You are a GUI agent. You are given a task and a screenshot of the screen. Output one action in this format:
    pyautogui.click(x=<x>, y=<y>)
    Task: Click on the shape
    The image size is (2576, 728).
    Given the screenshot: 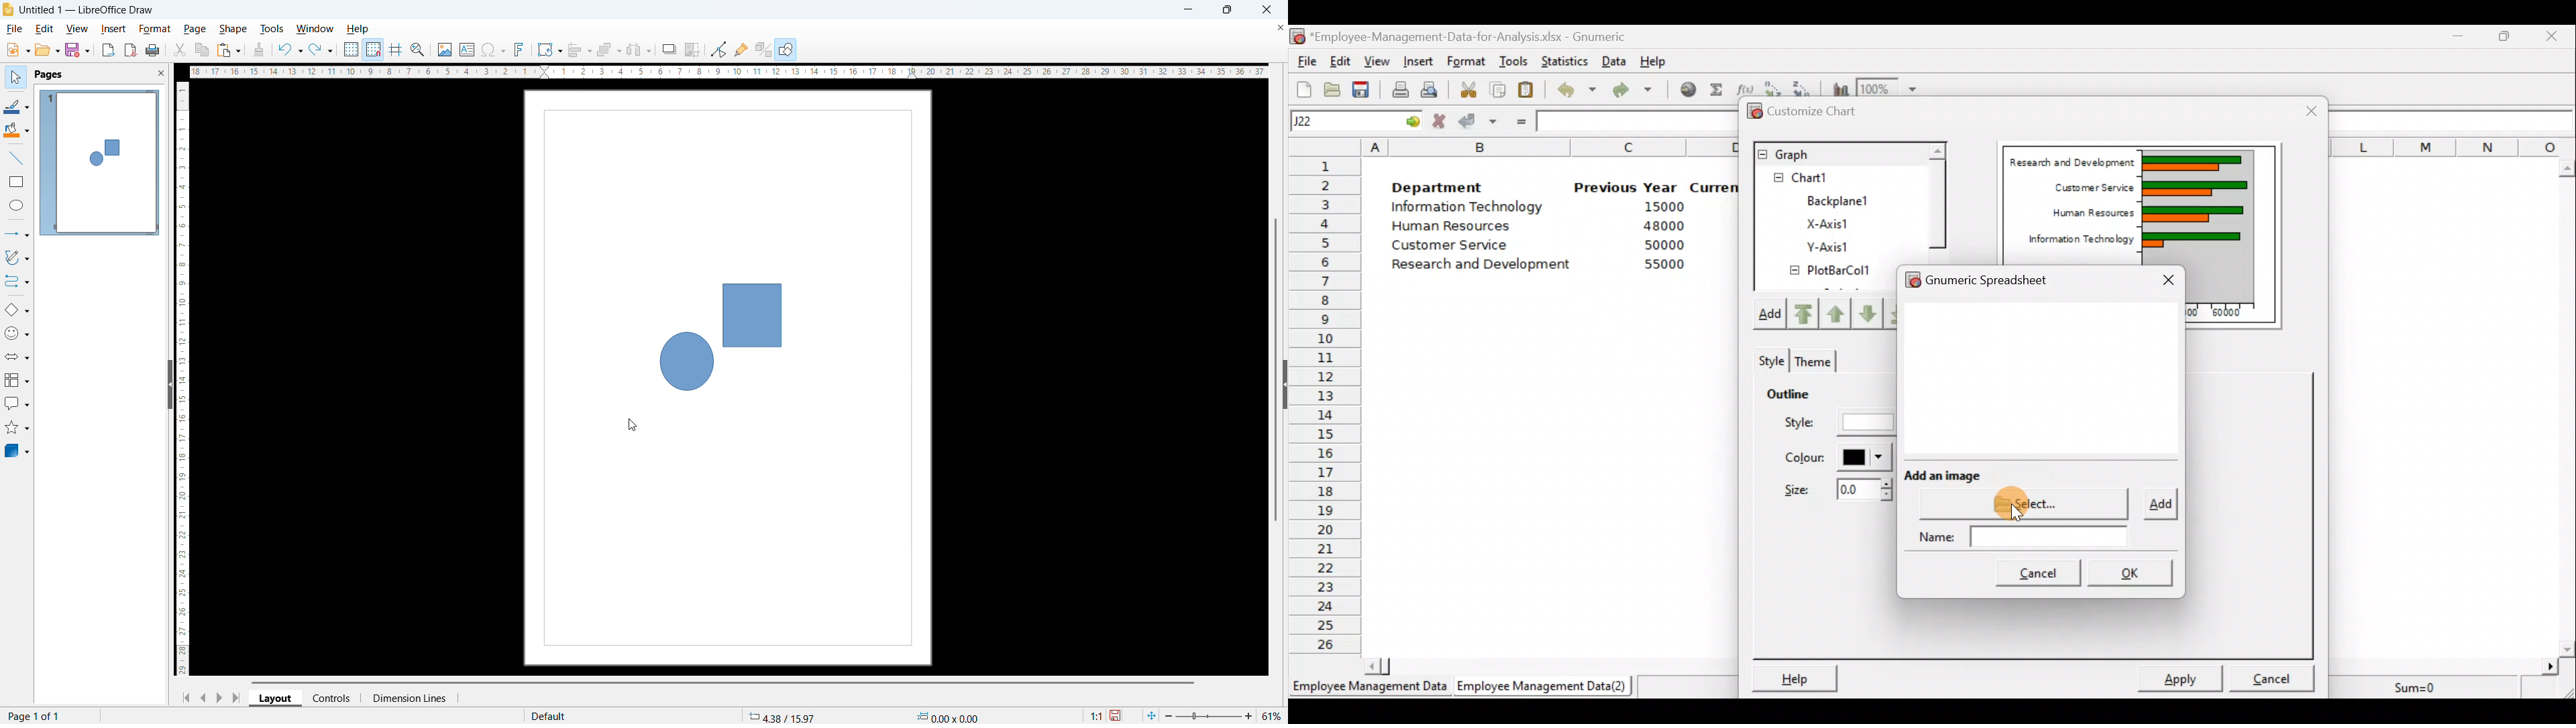 What is the action you would take?
    pyautogui.click(x=233, y=29)
    